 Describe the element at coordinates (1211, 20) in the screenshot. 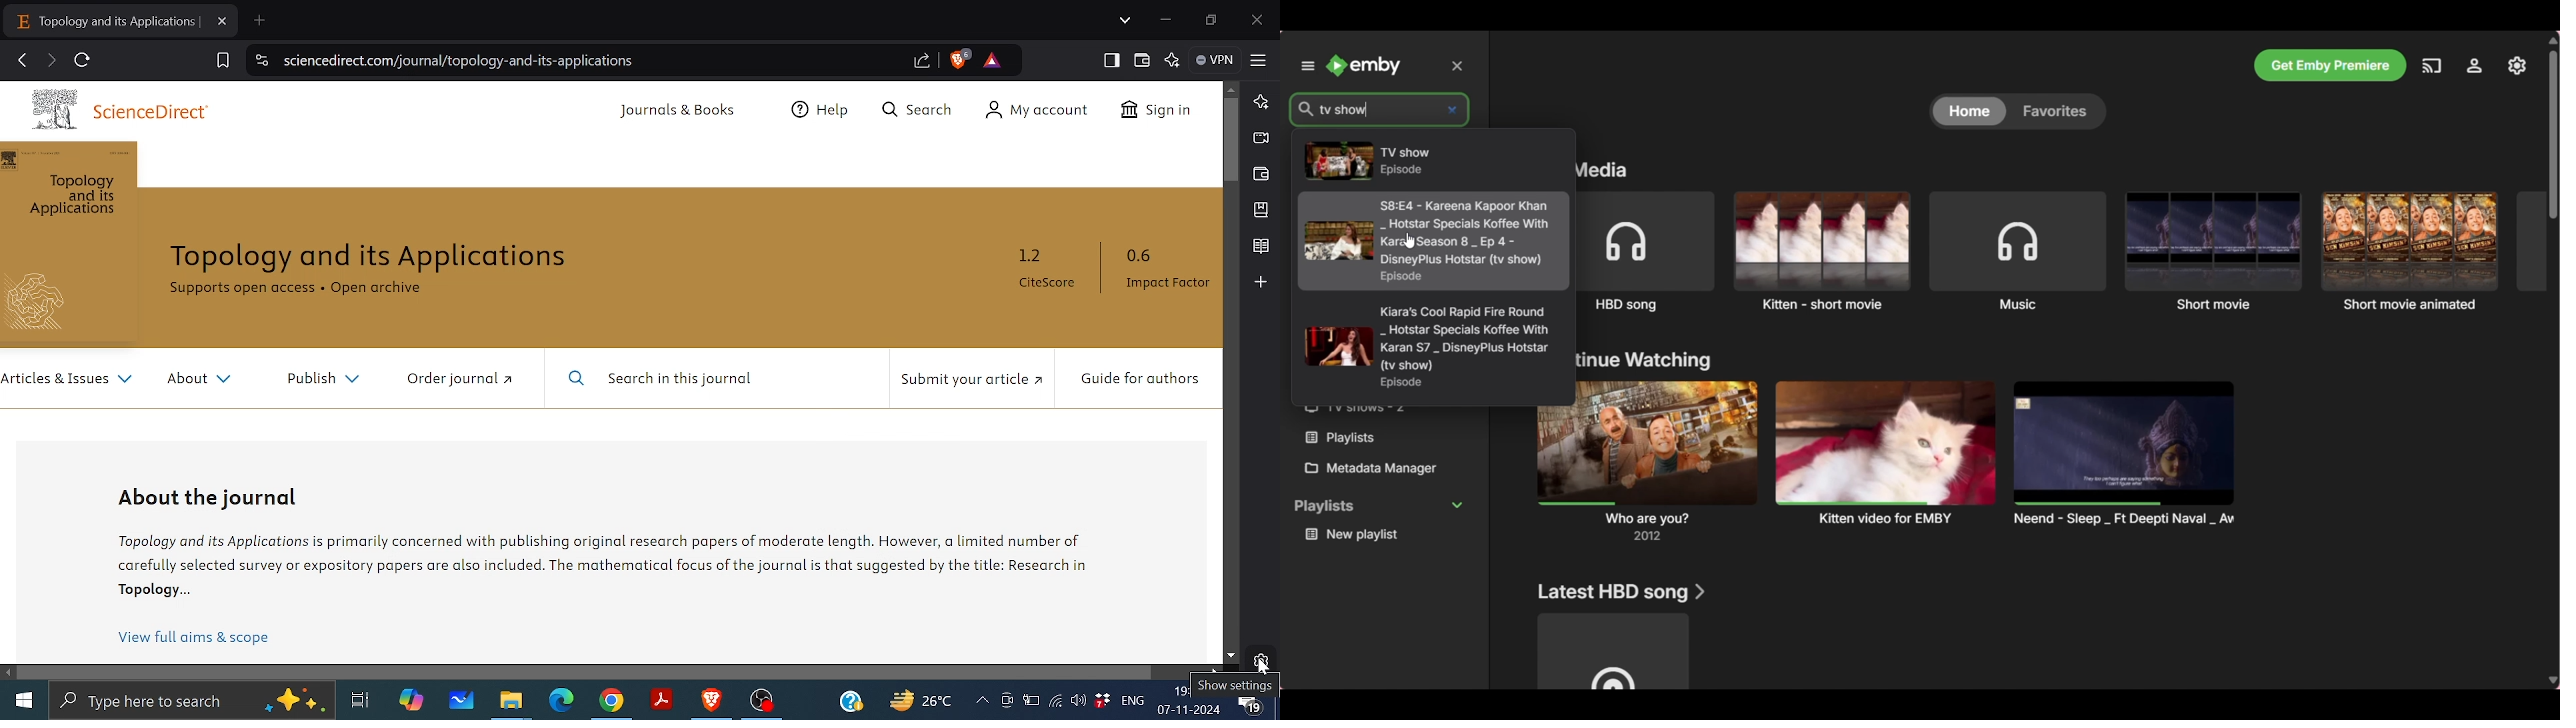

I see `Restore down` at that location.